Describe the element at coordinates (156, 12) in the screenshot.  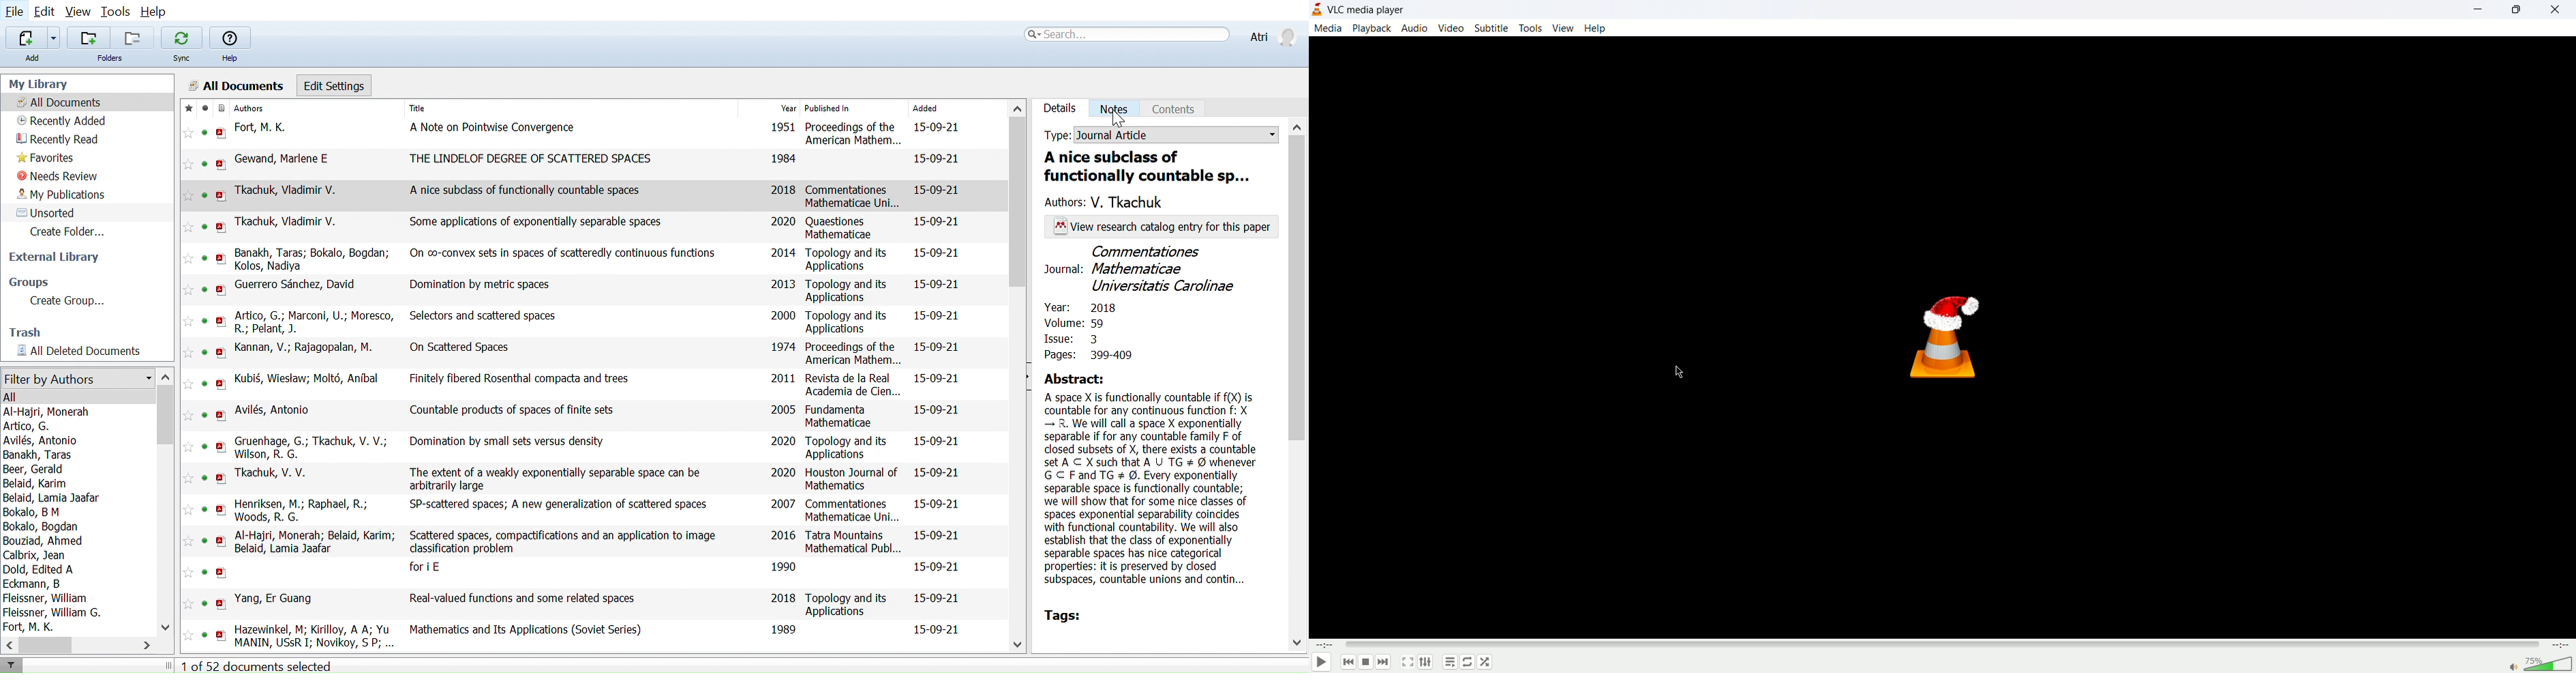
I see `Help` at that location.